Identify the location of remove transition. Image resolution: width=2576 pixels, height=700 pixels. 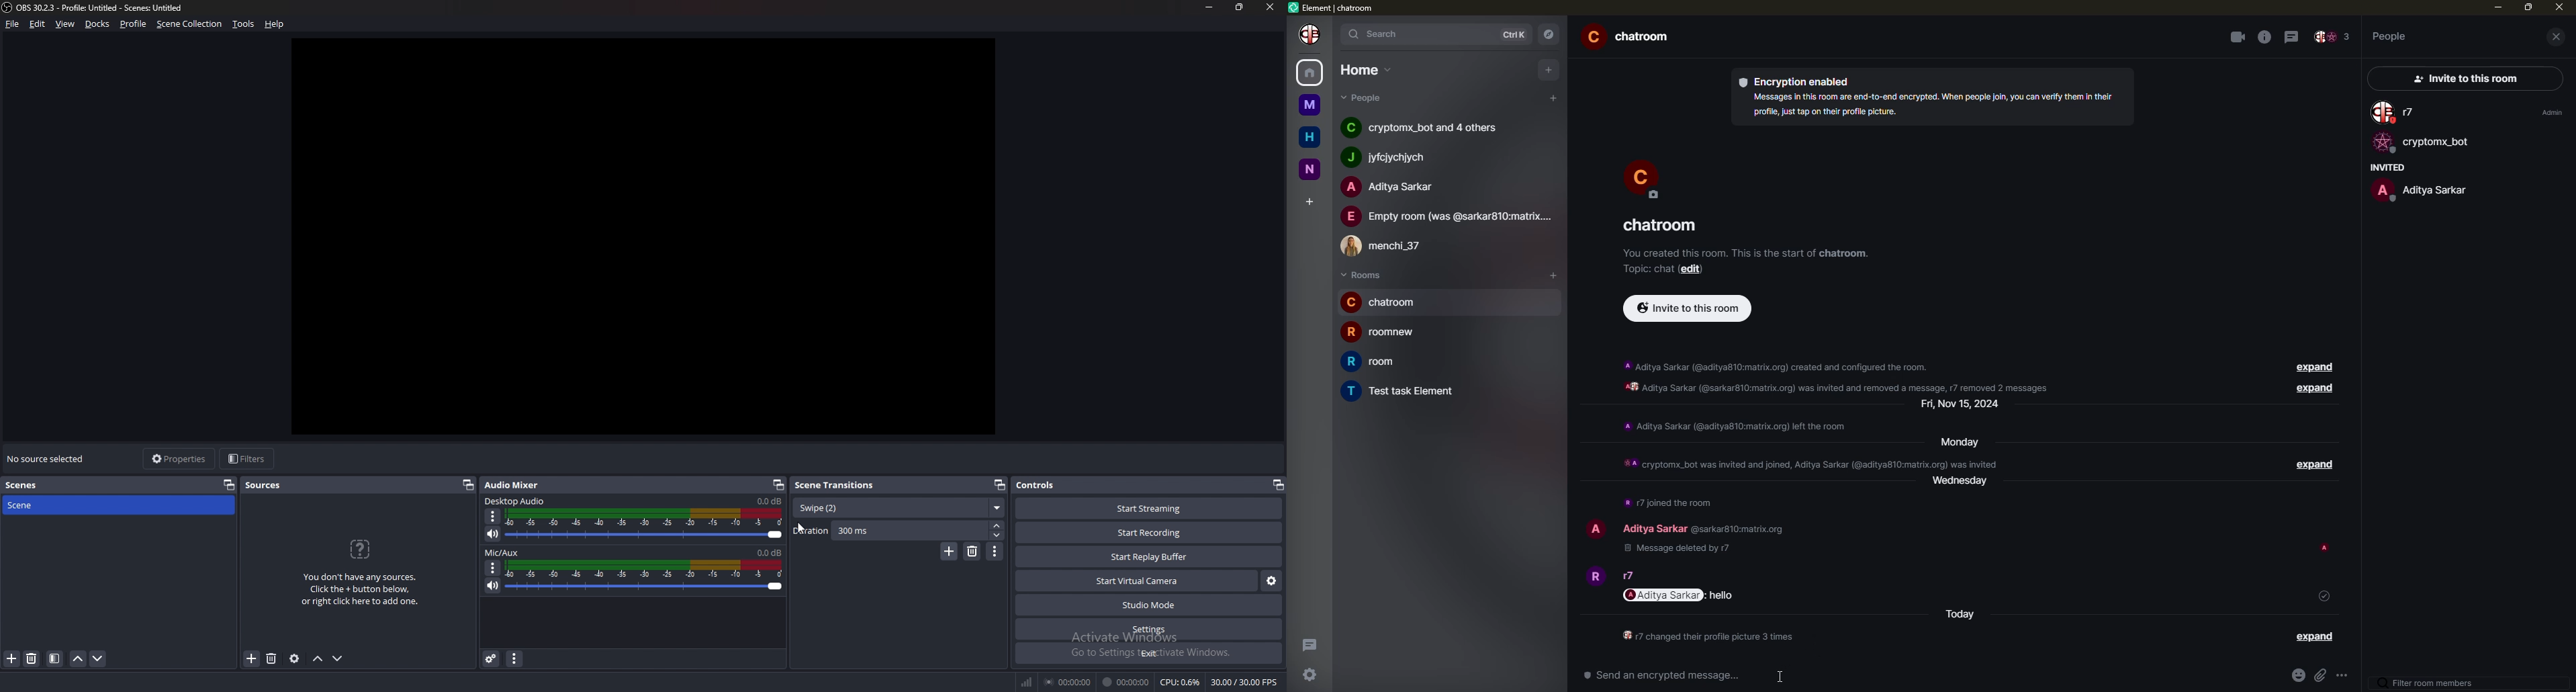
(973, 551).